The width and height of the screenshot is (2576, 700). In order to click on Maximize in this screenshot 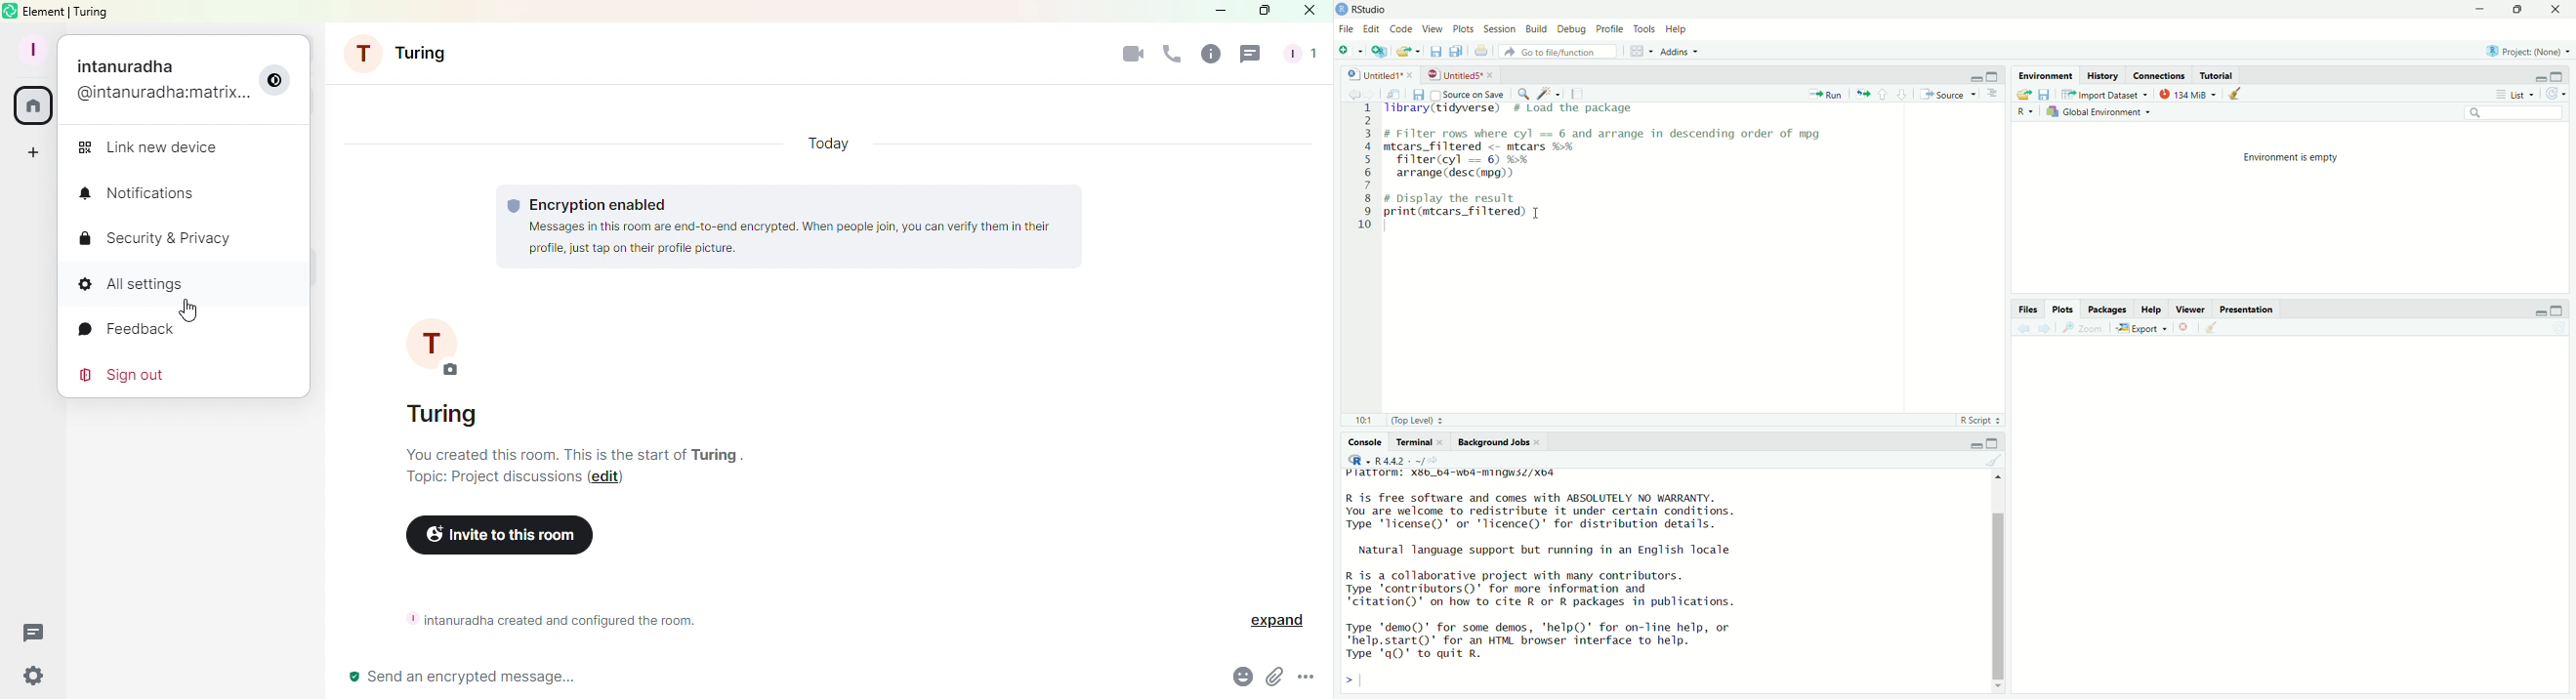, I will do `click(1262, 12)`.